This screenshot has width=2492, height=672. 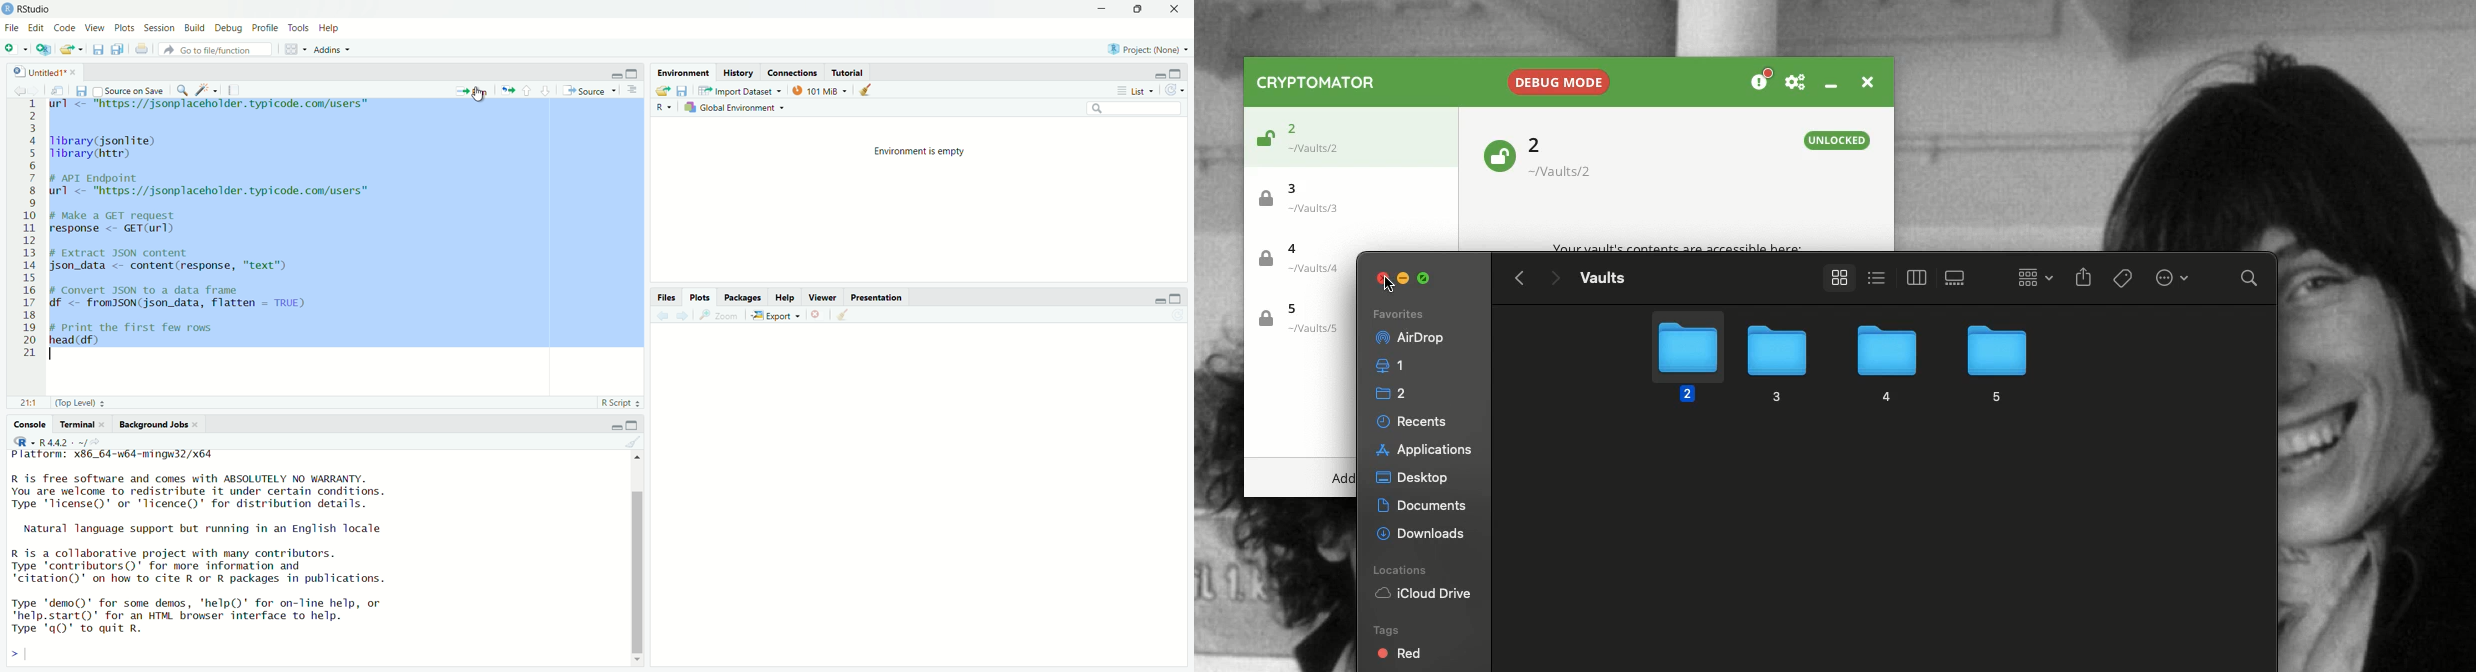 I want to click on View, so click(x=95, y=29).